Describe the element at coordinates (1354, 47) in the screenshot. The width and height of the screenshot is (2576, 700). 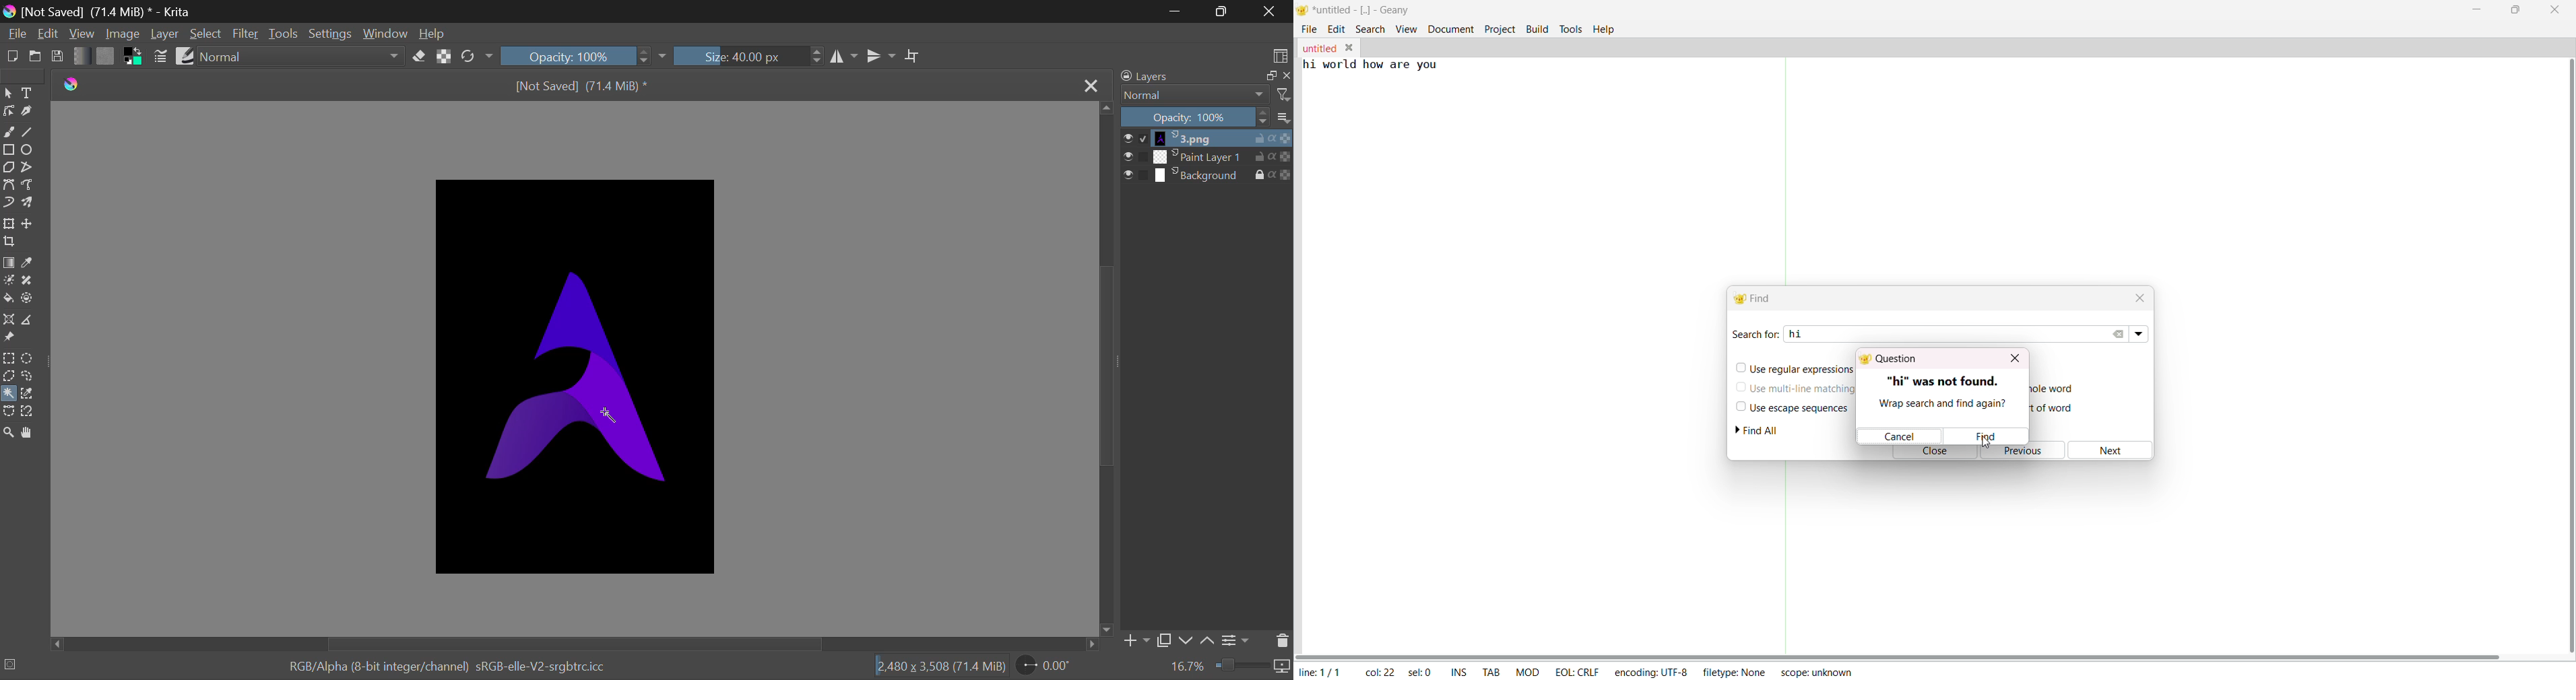
I see `close ` at that location.